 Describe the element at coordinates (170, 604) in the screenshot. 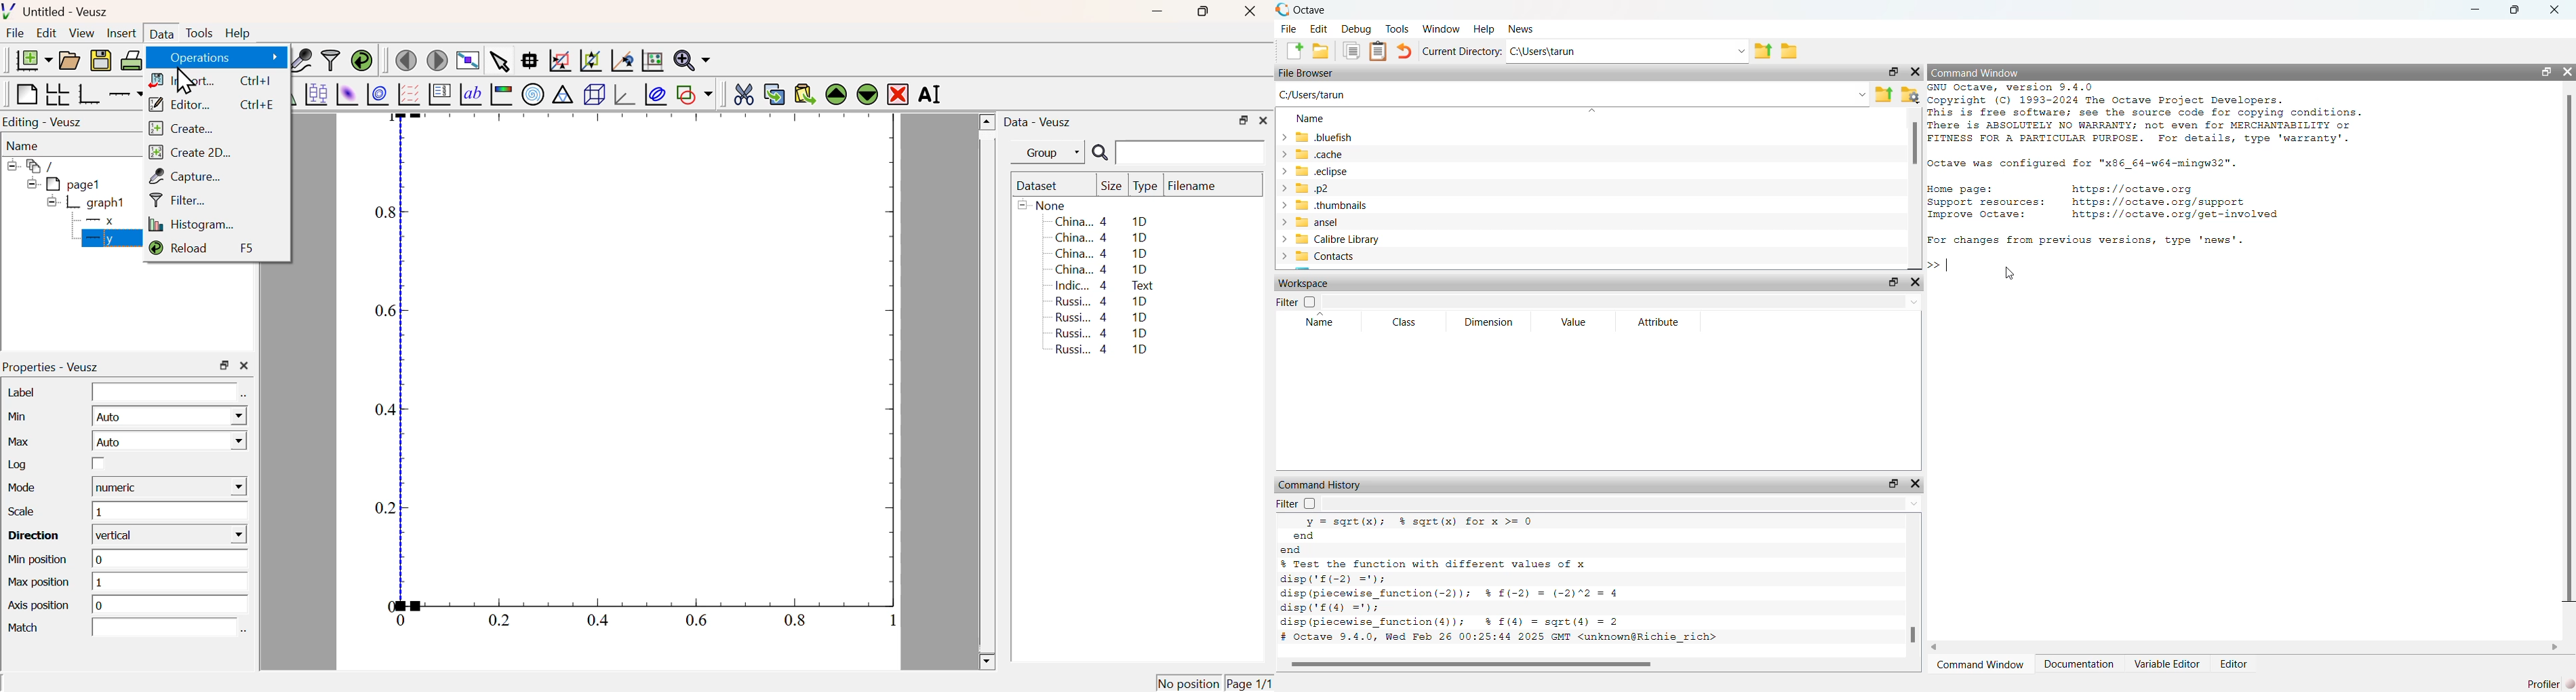

I see `o` at that location.